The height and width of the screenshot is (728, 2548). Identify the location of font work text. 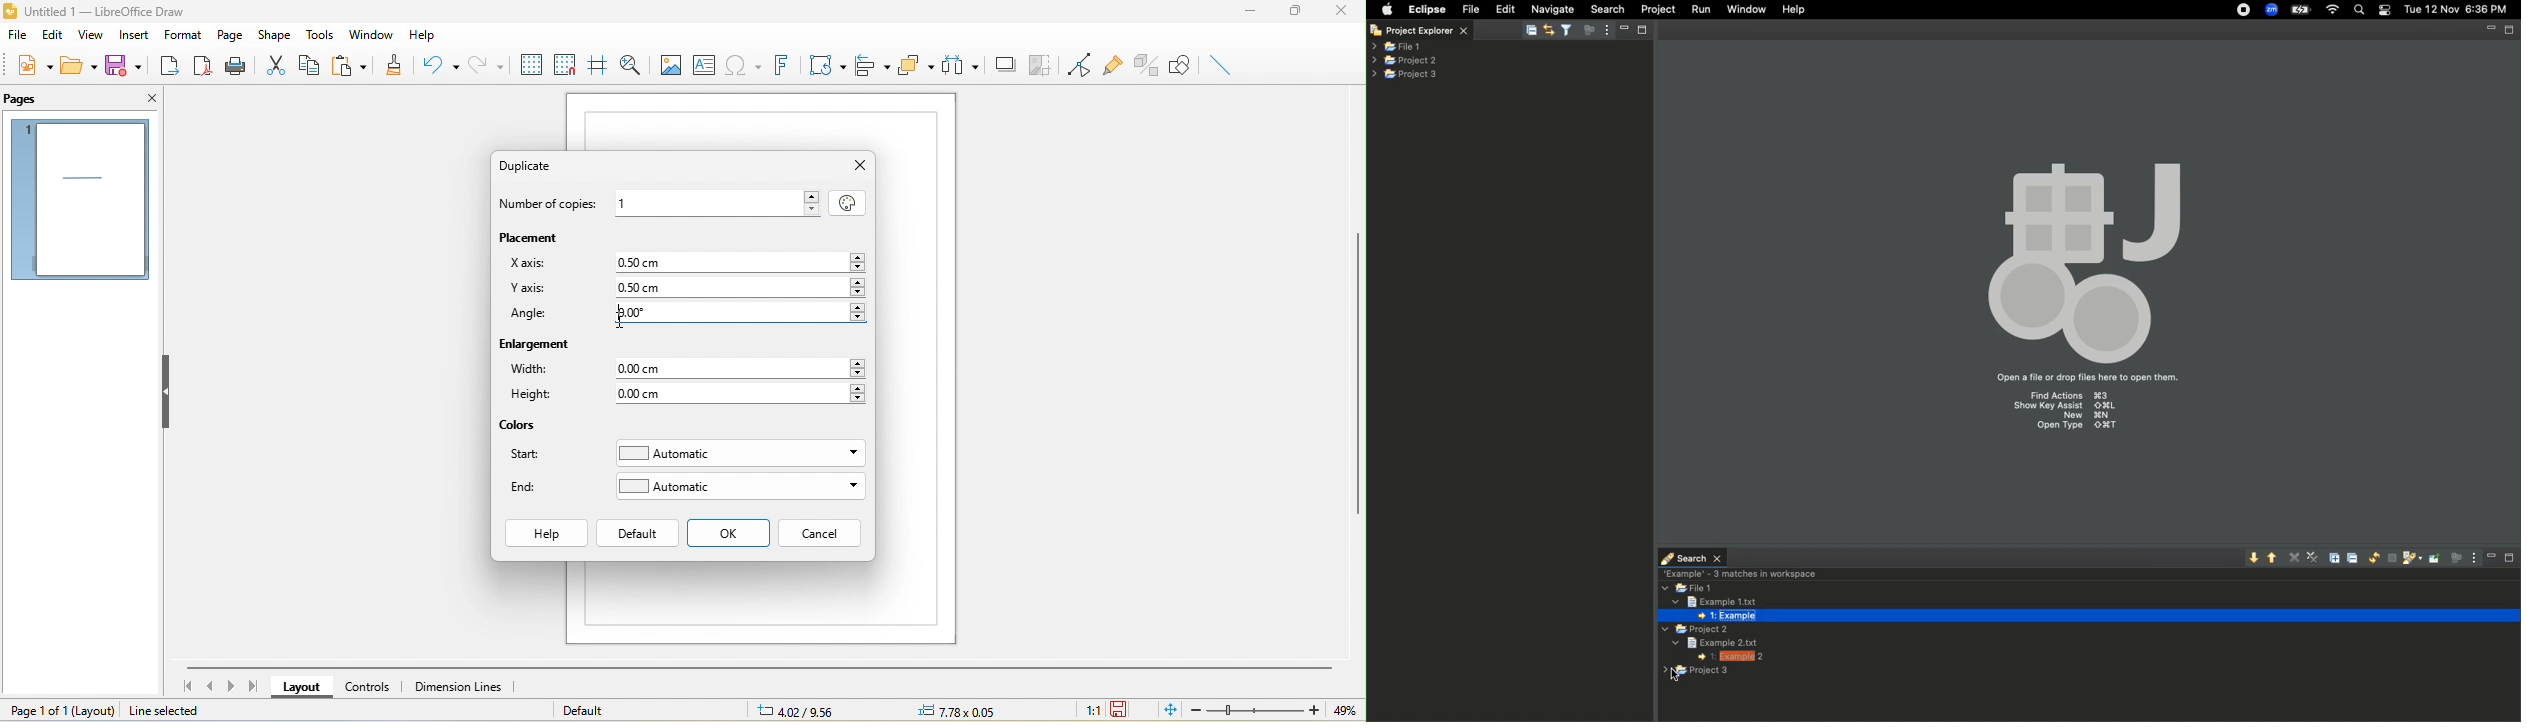
(780, 65).